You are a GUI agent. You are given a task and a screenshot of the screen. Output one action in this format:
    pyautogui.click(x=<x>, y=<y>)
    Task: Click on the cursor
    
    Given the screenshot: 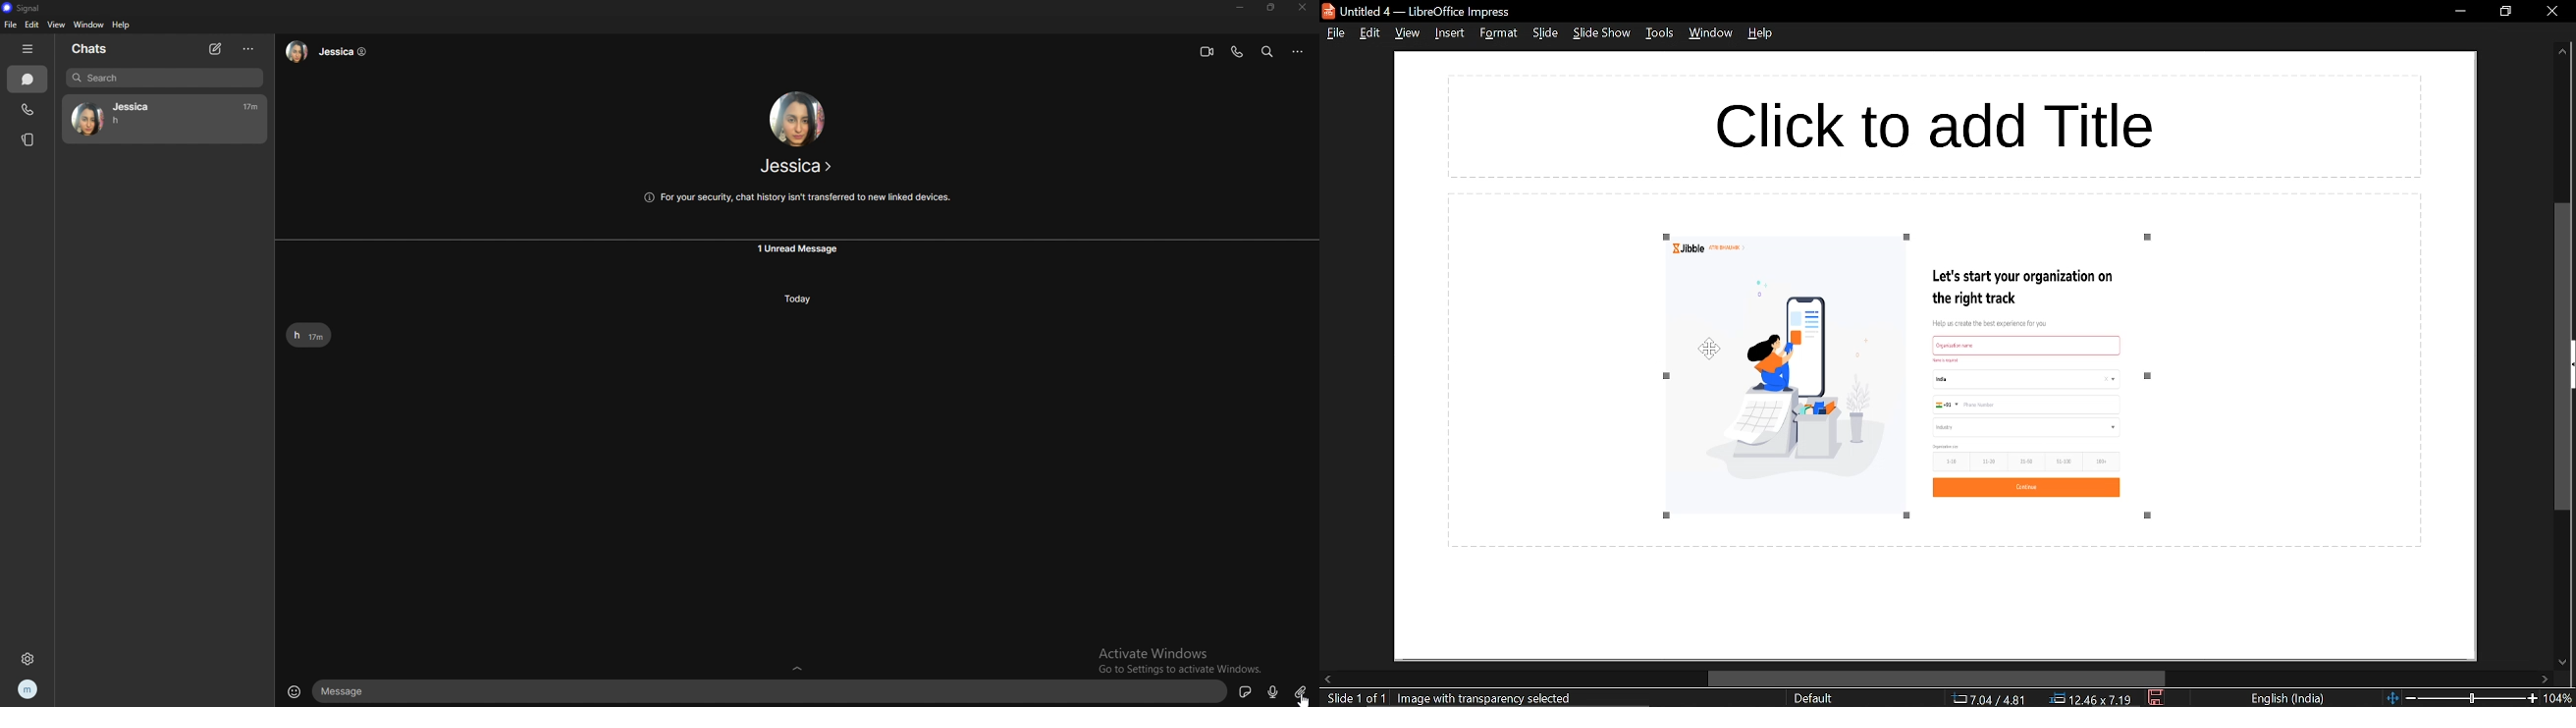 What is the action you would take?
    pyautogui.click(x=1711, y=350)
    